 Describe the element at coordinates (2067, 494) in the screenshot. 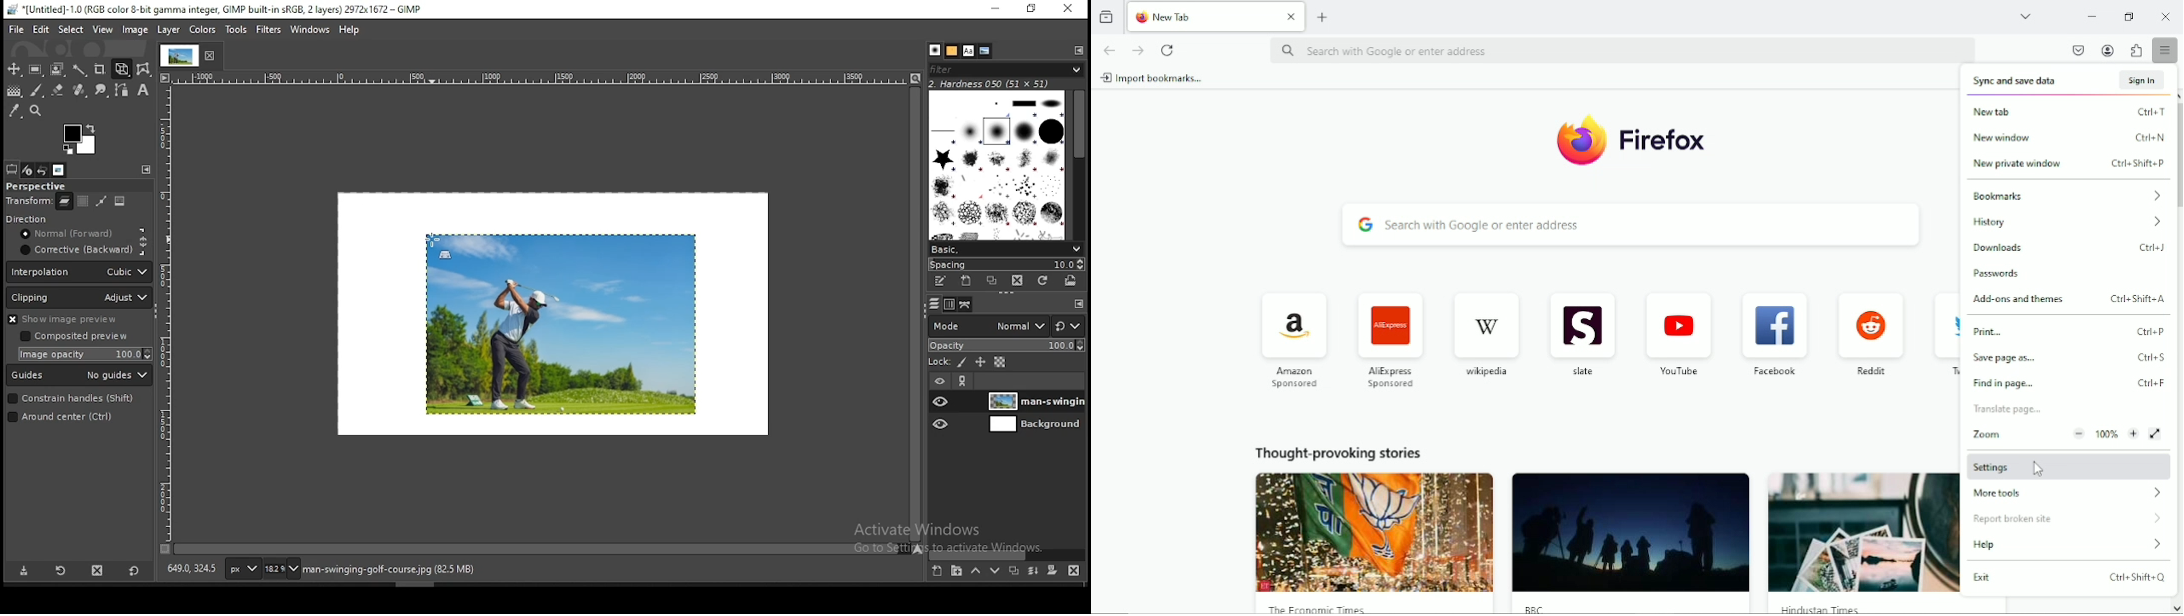

I see `more tools` at that location.